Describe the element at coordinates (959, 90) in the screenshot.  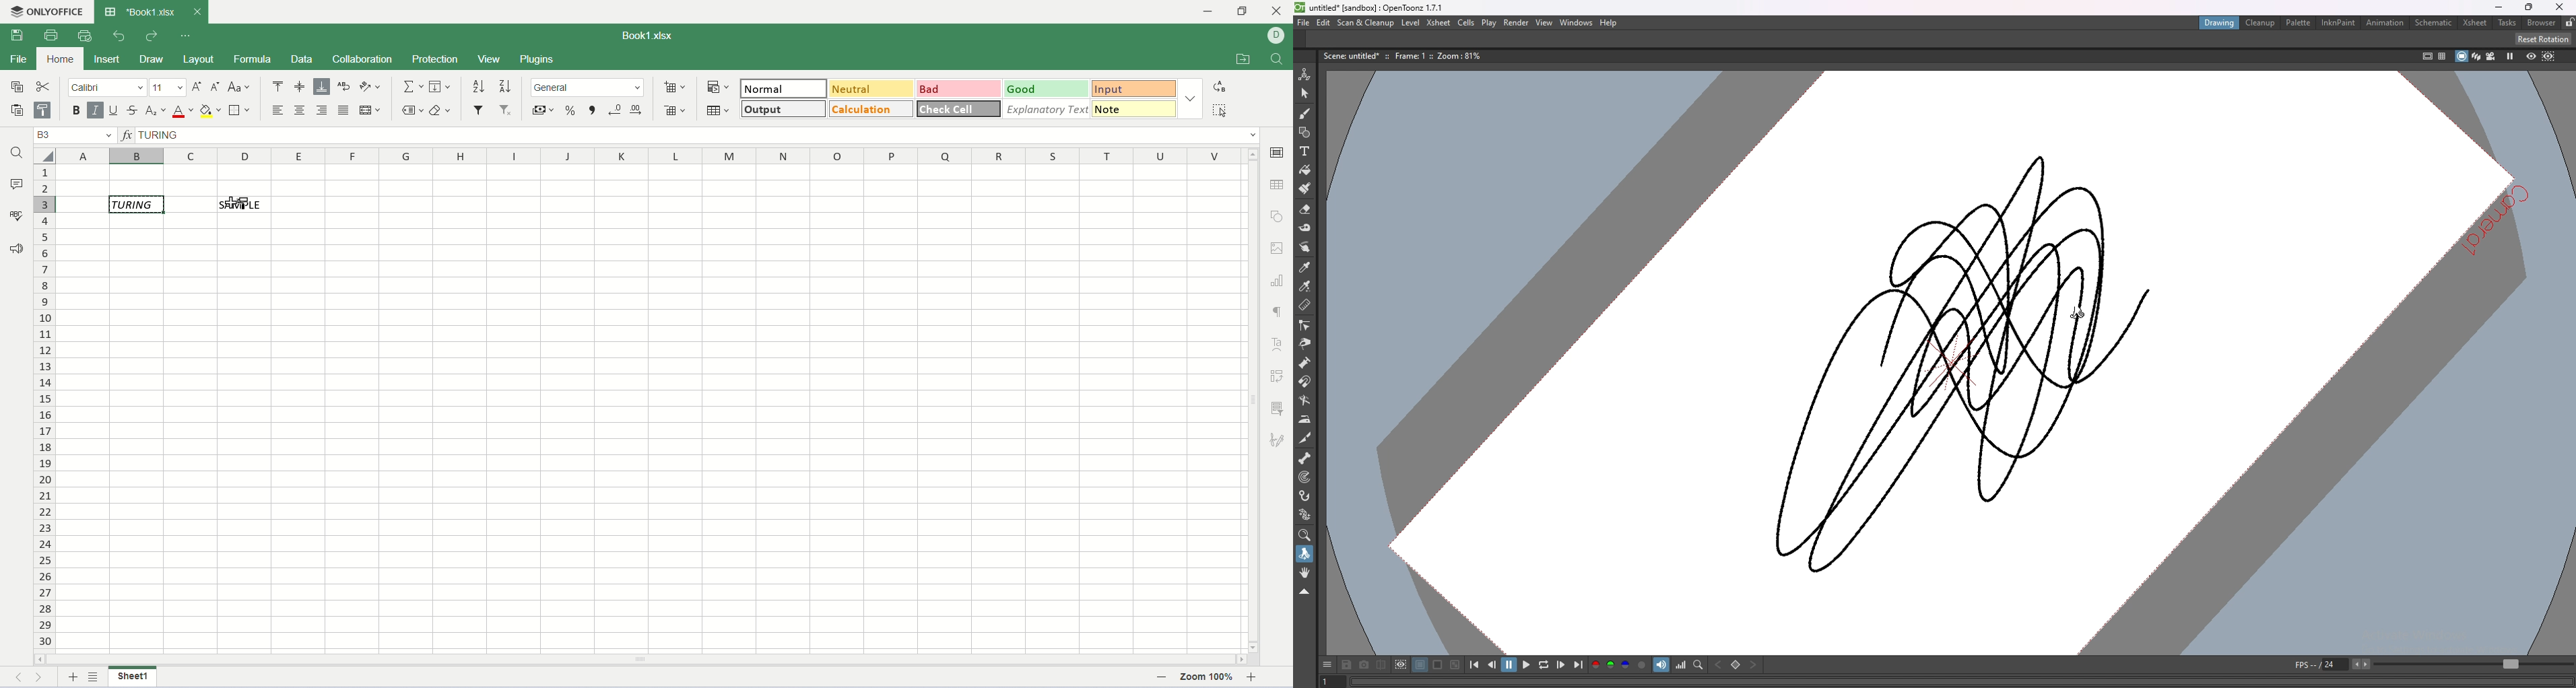
I see `bad` at that location.